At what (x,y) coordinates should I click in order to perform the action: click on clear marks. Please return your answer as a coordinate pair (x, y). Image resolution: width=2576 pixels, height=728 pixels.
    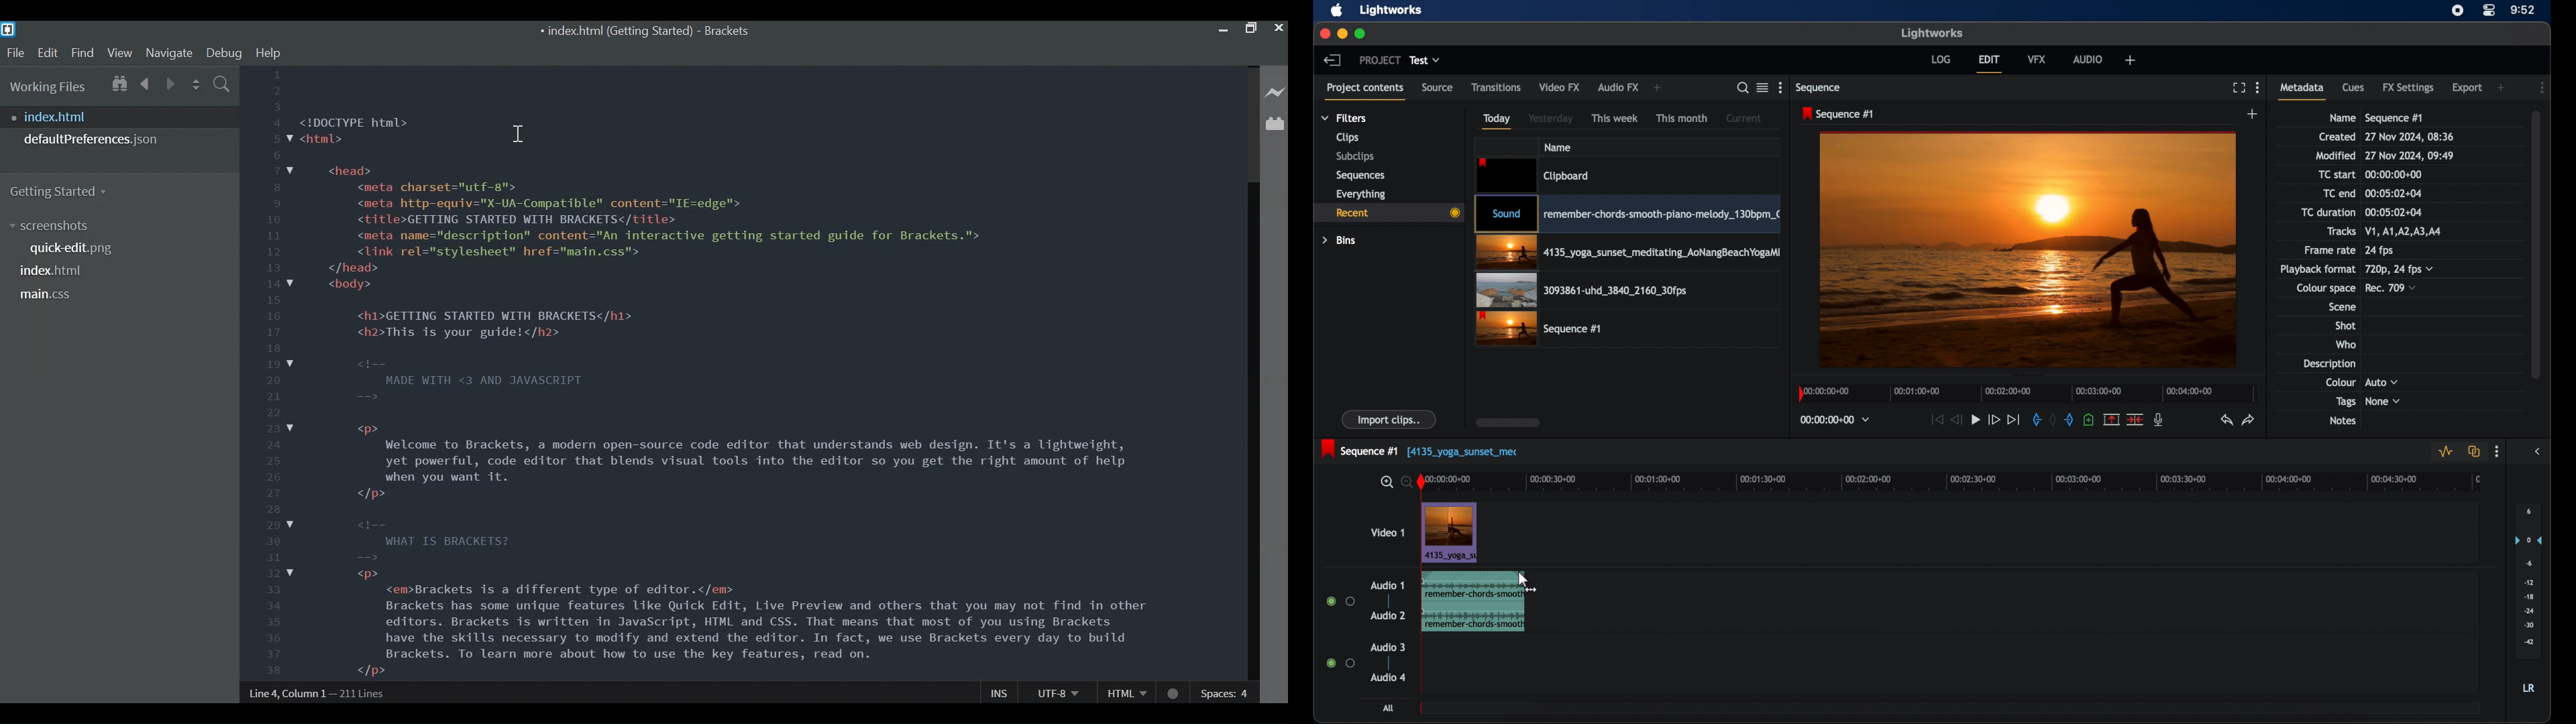
    Looking at the image, I should click on (2053, 420).